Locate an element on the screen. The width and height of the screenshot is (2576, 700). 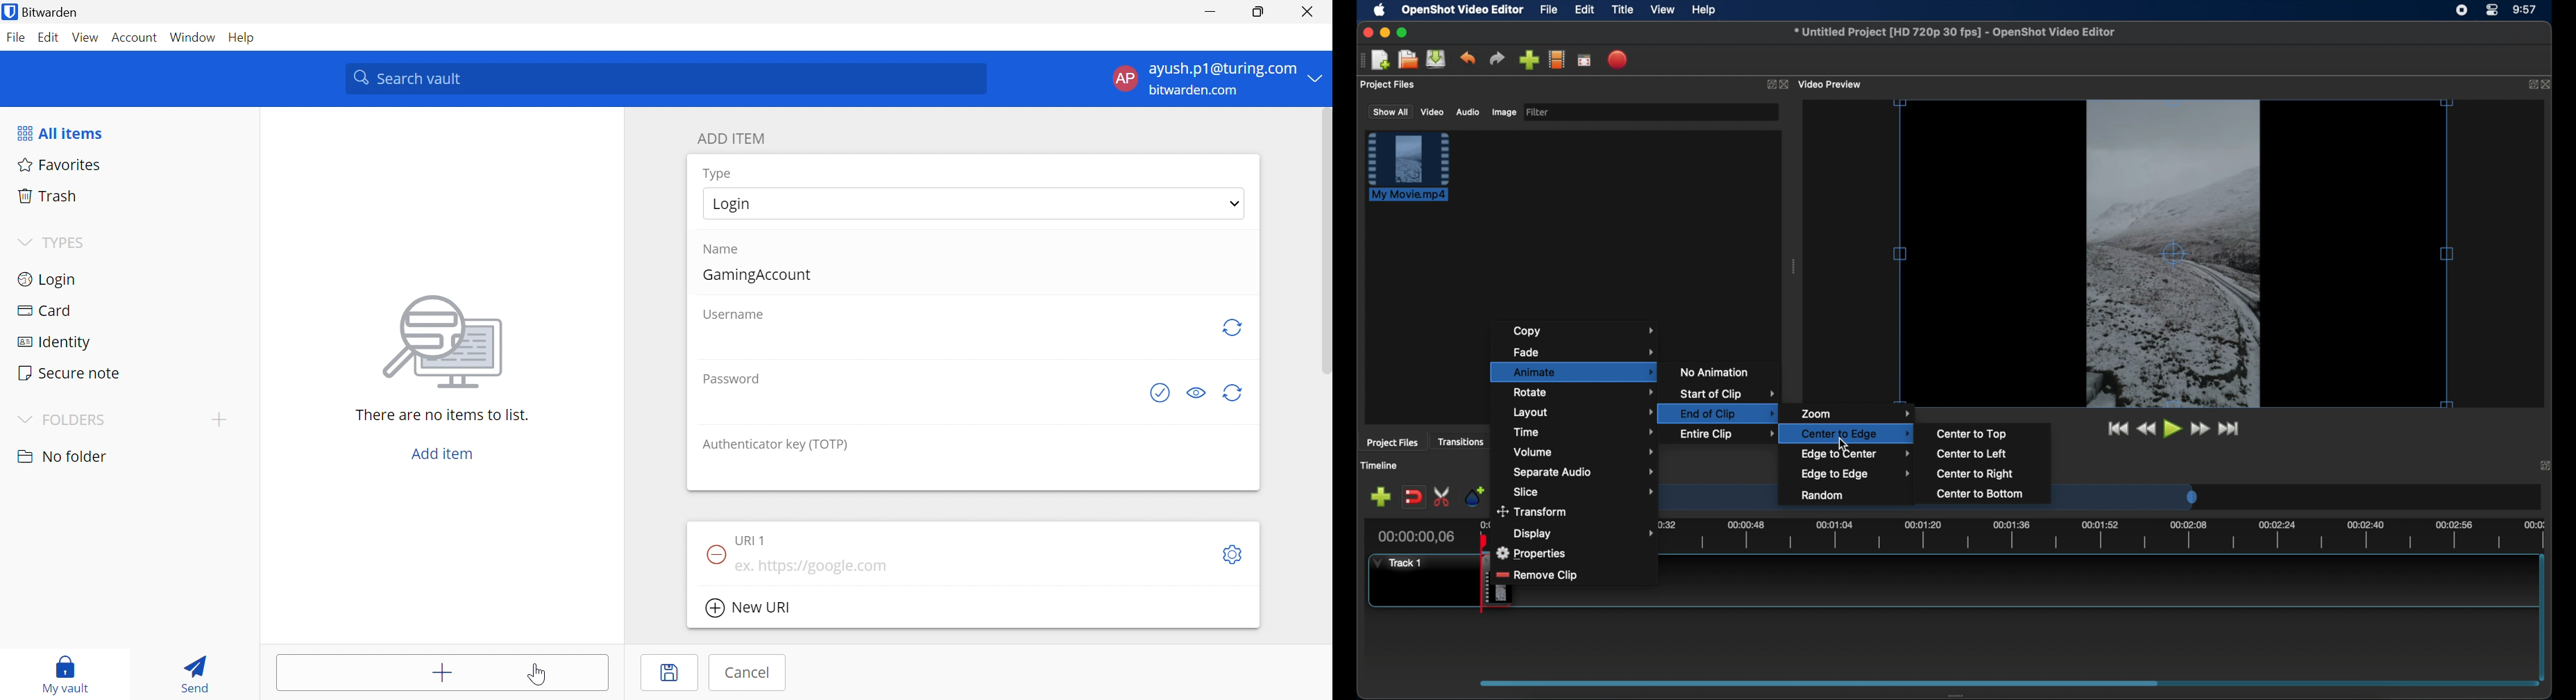
Remove is located at coordinates (714, 553).